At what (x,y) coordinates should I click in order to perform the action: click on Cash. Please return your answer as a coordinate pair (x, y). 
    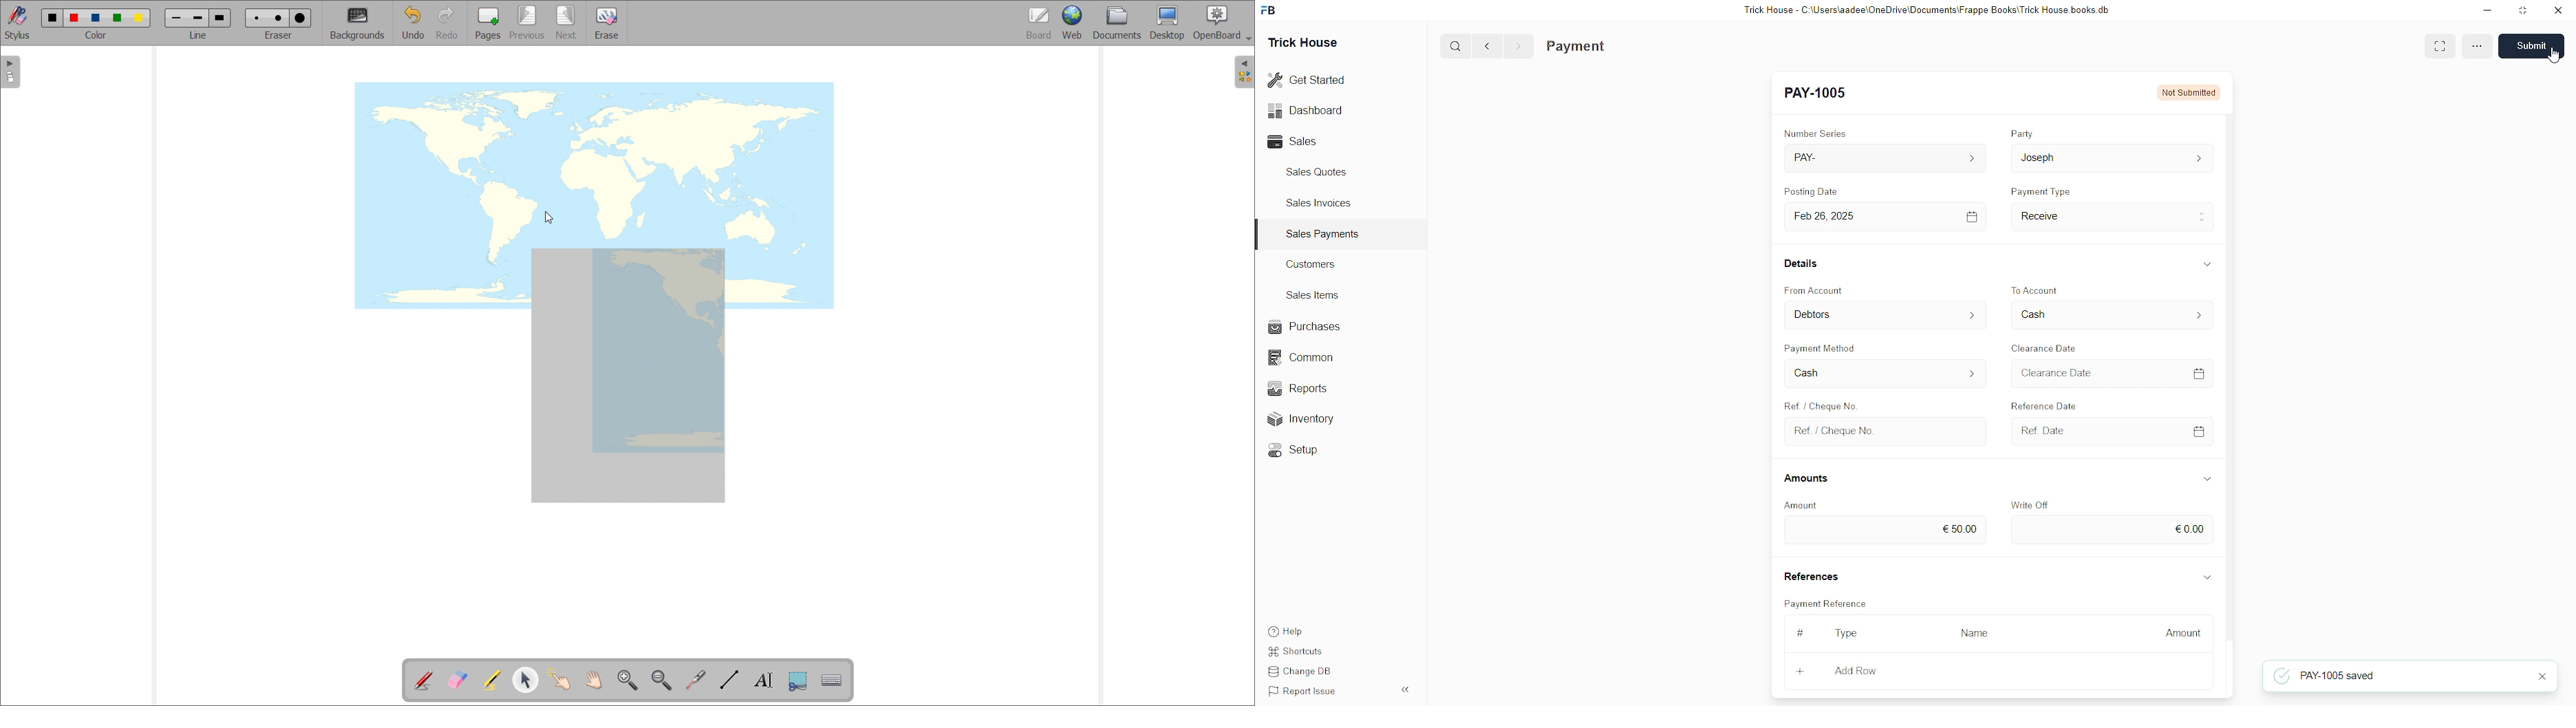
    Looking at the image, I should click on (1886, 374).